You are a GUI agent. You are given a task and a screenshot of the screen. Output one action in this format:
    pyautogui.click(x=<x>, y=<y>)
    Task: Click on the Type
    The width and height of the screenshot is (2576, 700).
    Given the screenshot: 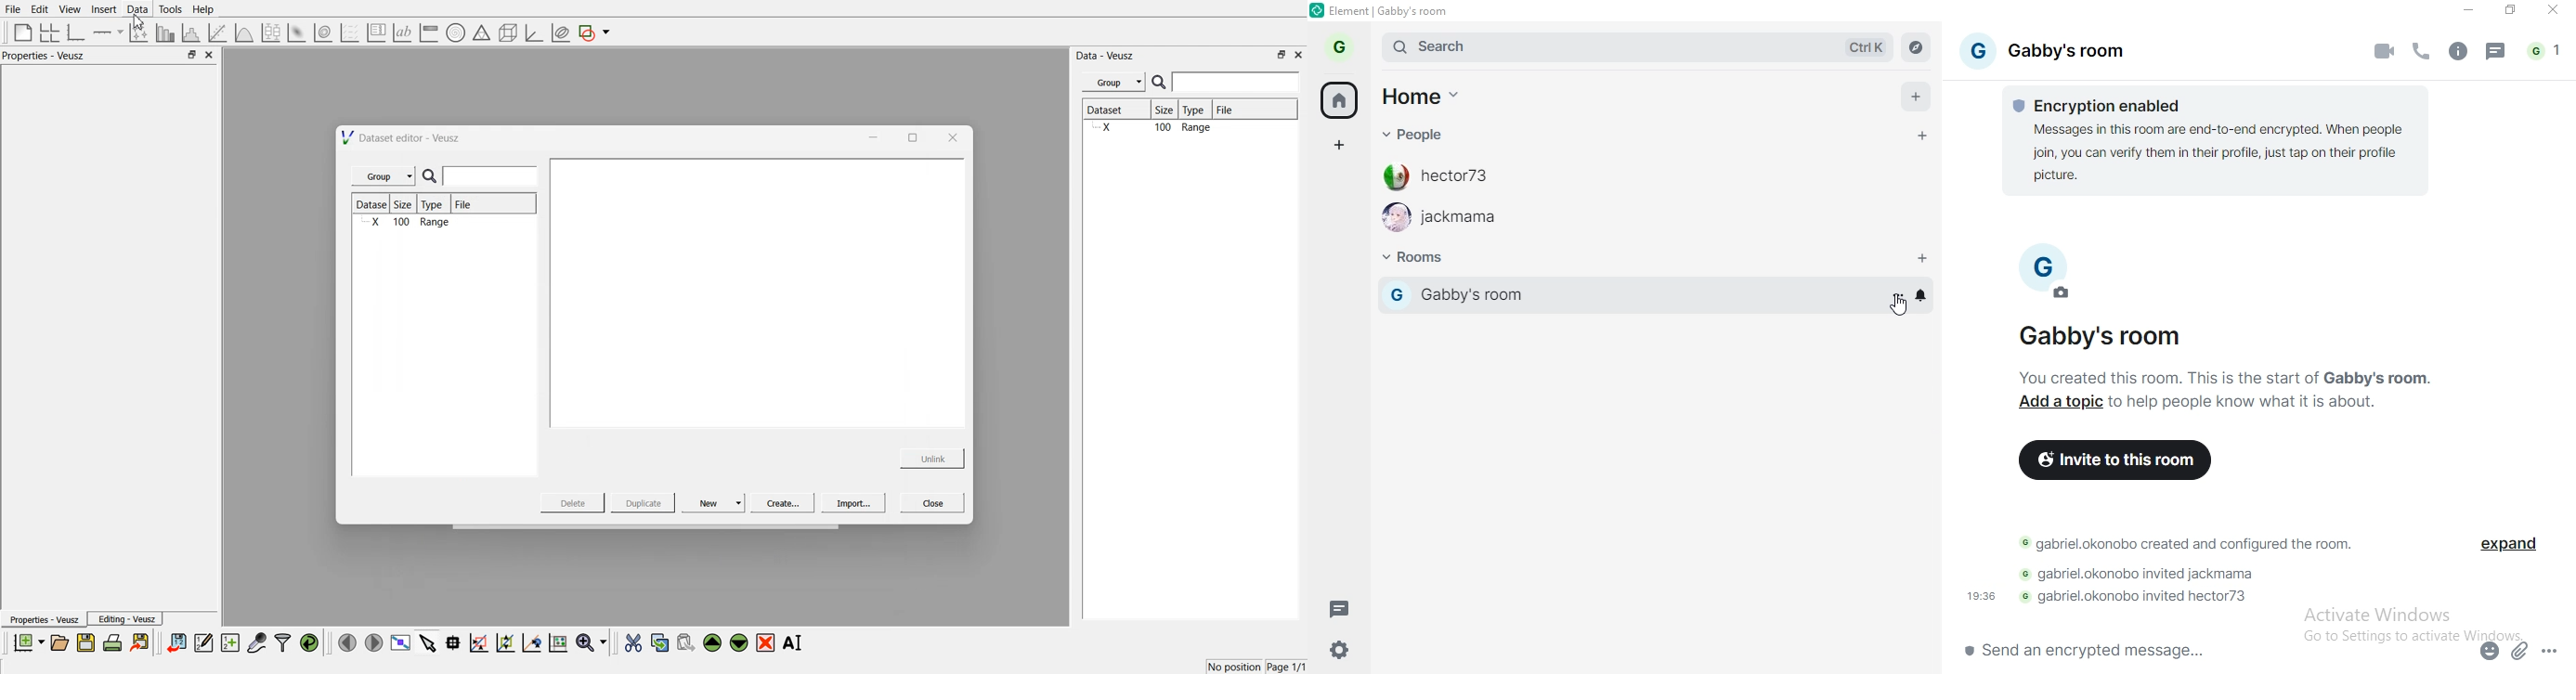 What is the action you would take?
    pyautogui.click(x=1197, y=110)
    